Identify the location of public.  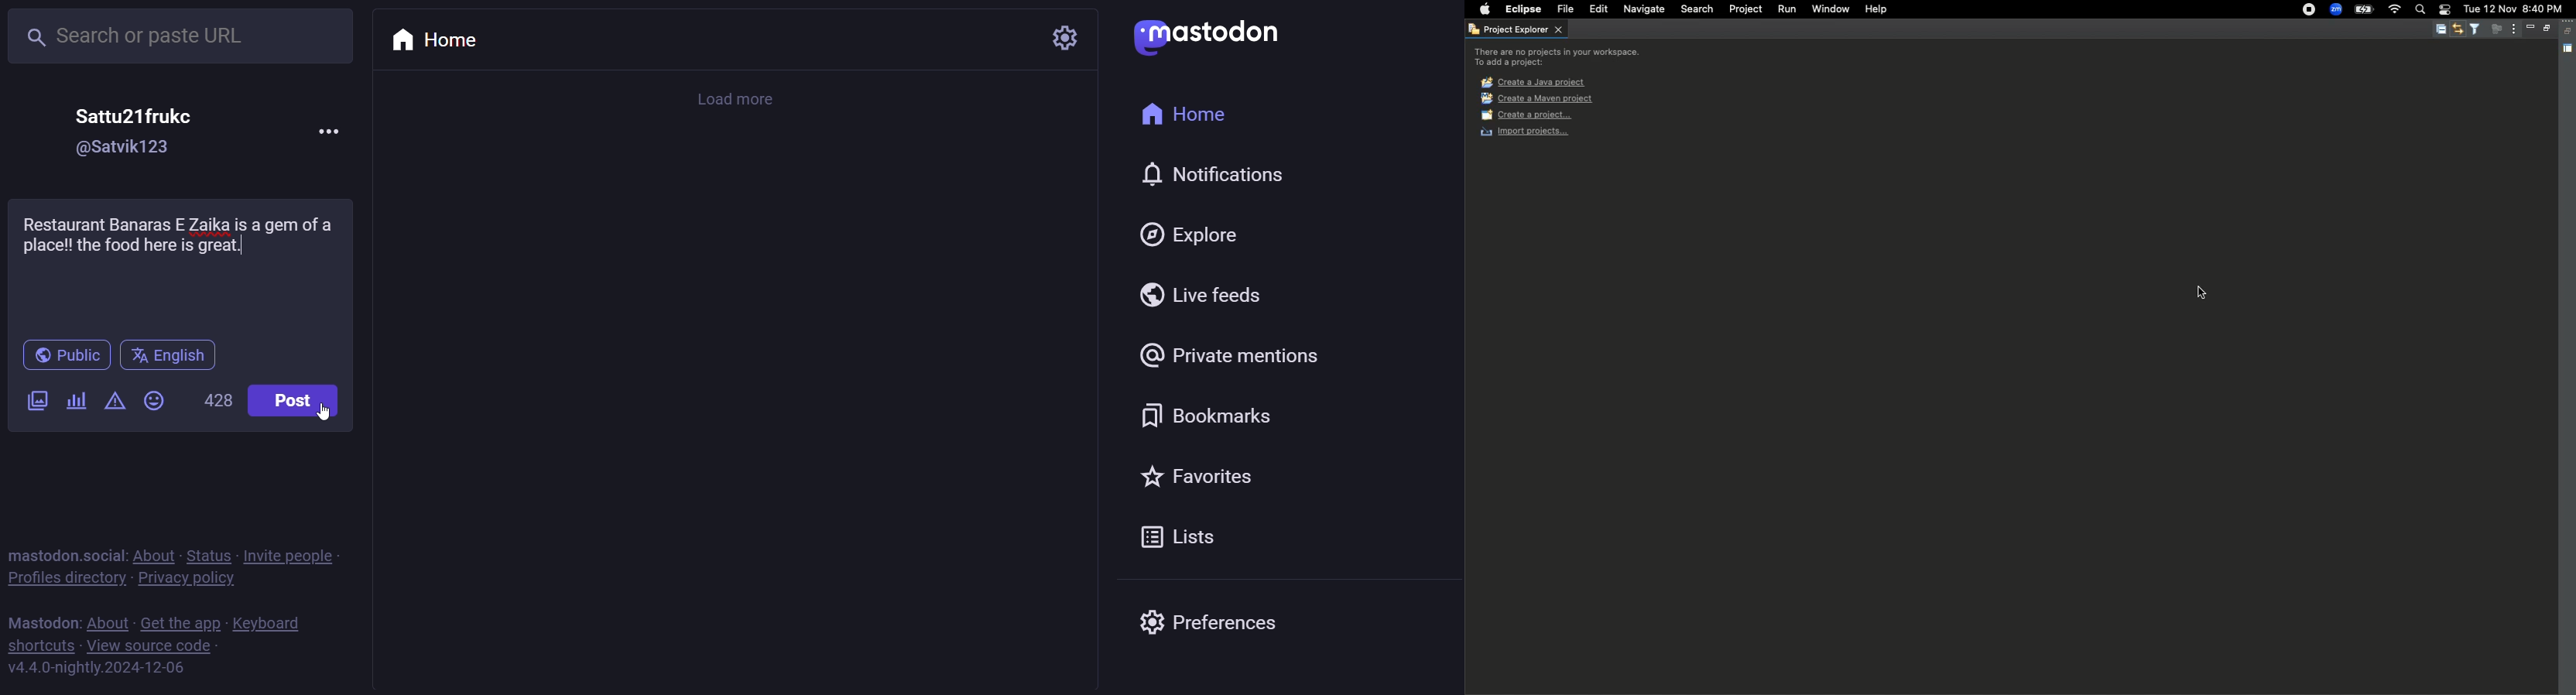
(66, 355).